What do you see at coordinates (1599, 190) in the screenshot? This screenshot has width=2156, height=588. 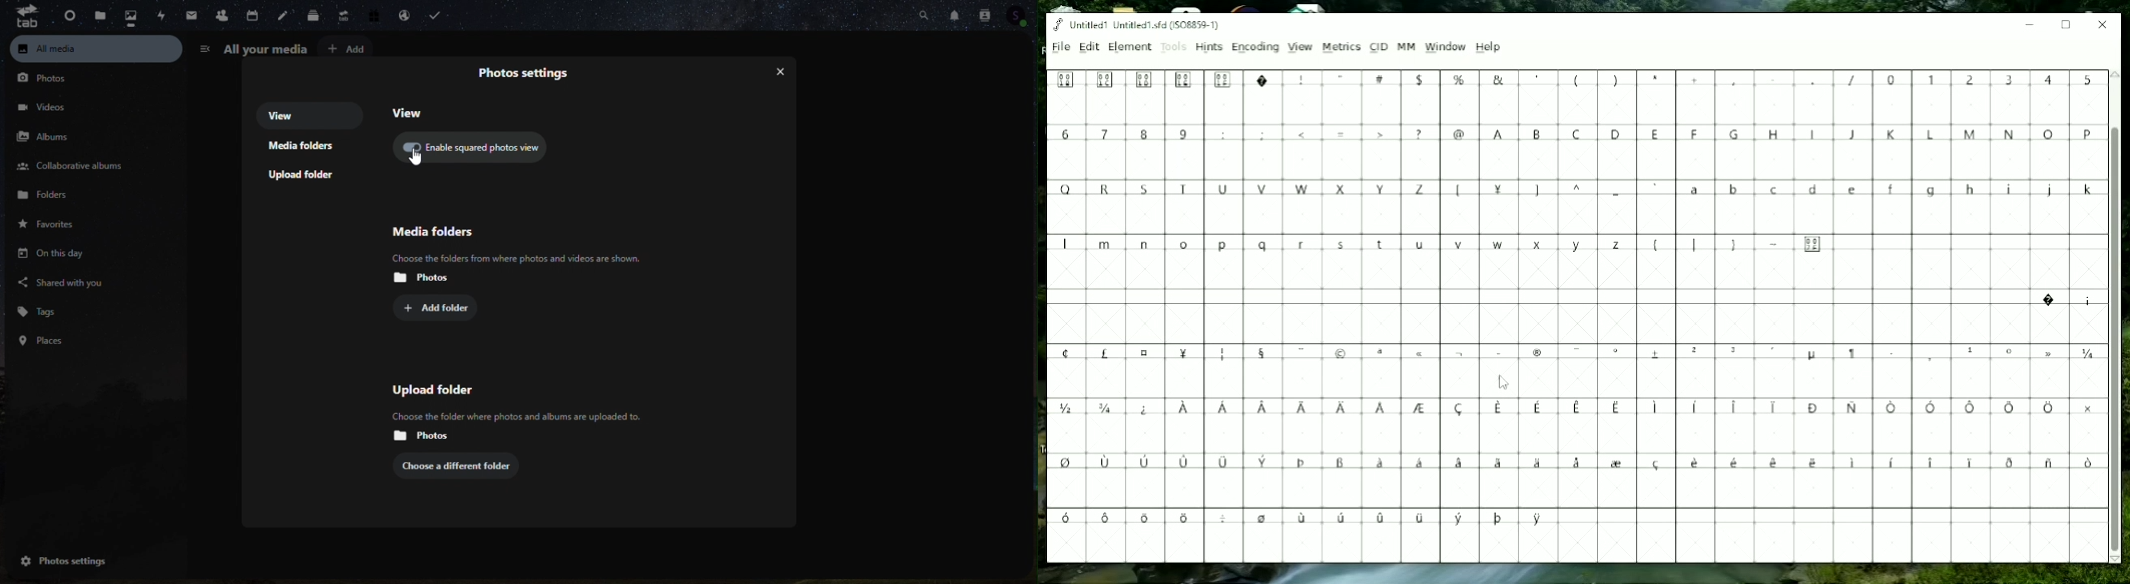 I see `Symbols` at bounding box center [1599, 190].